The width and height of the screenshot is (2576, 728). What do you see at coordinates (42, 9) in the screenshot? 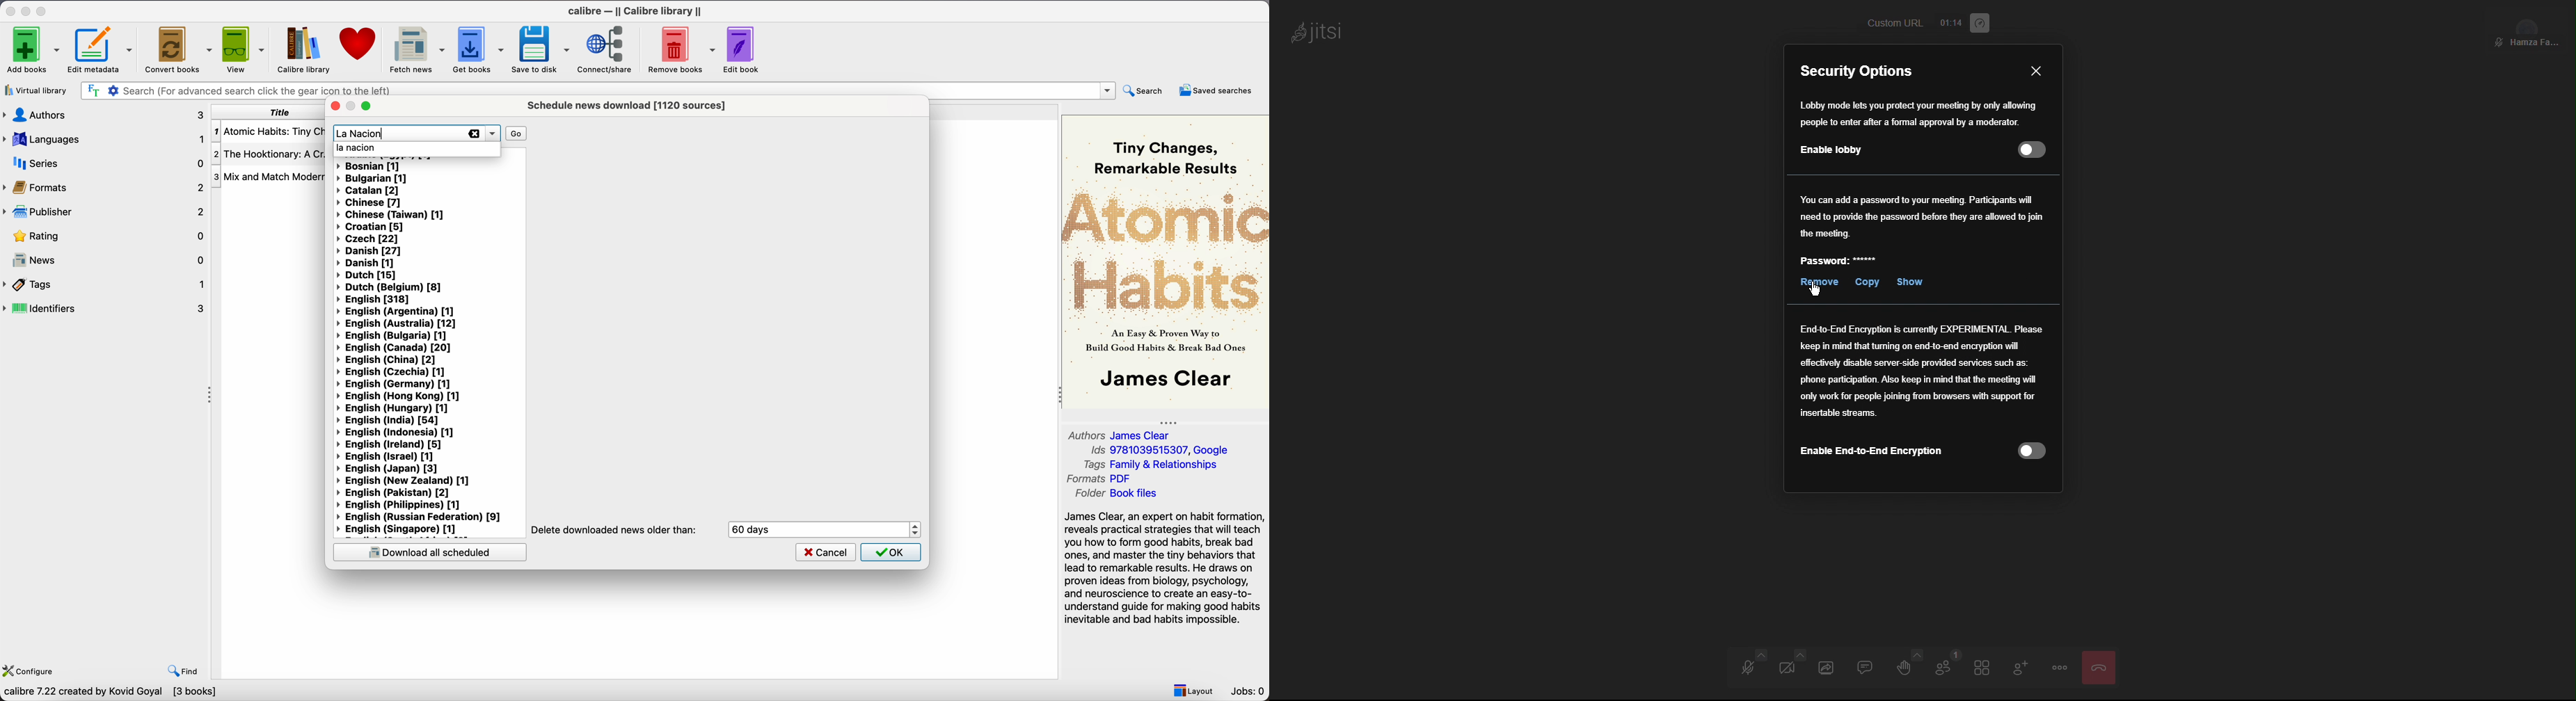
I see `maximize` at bounding box center [42, 9].